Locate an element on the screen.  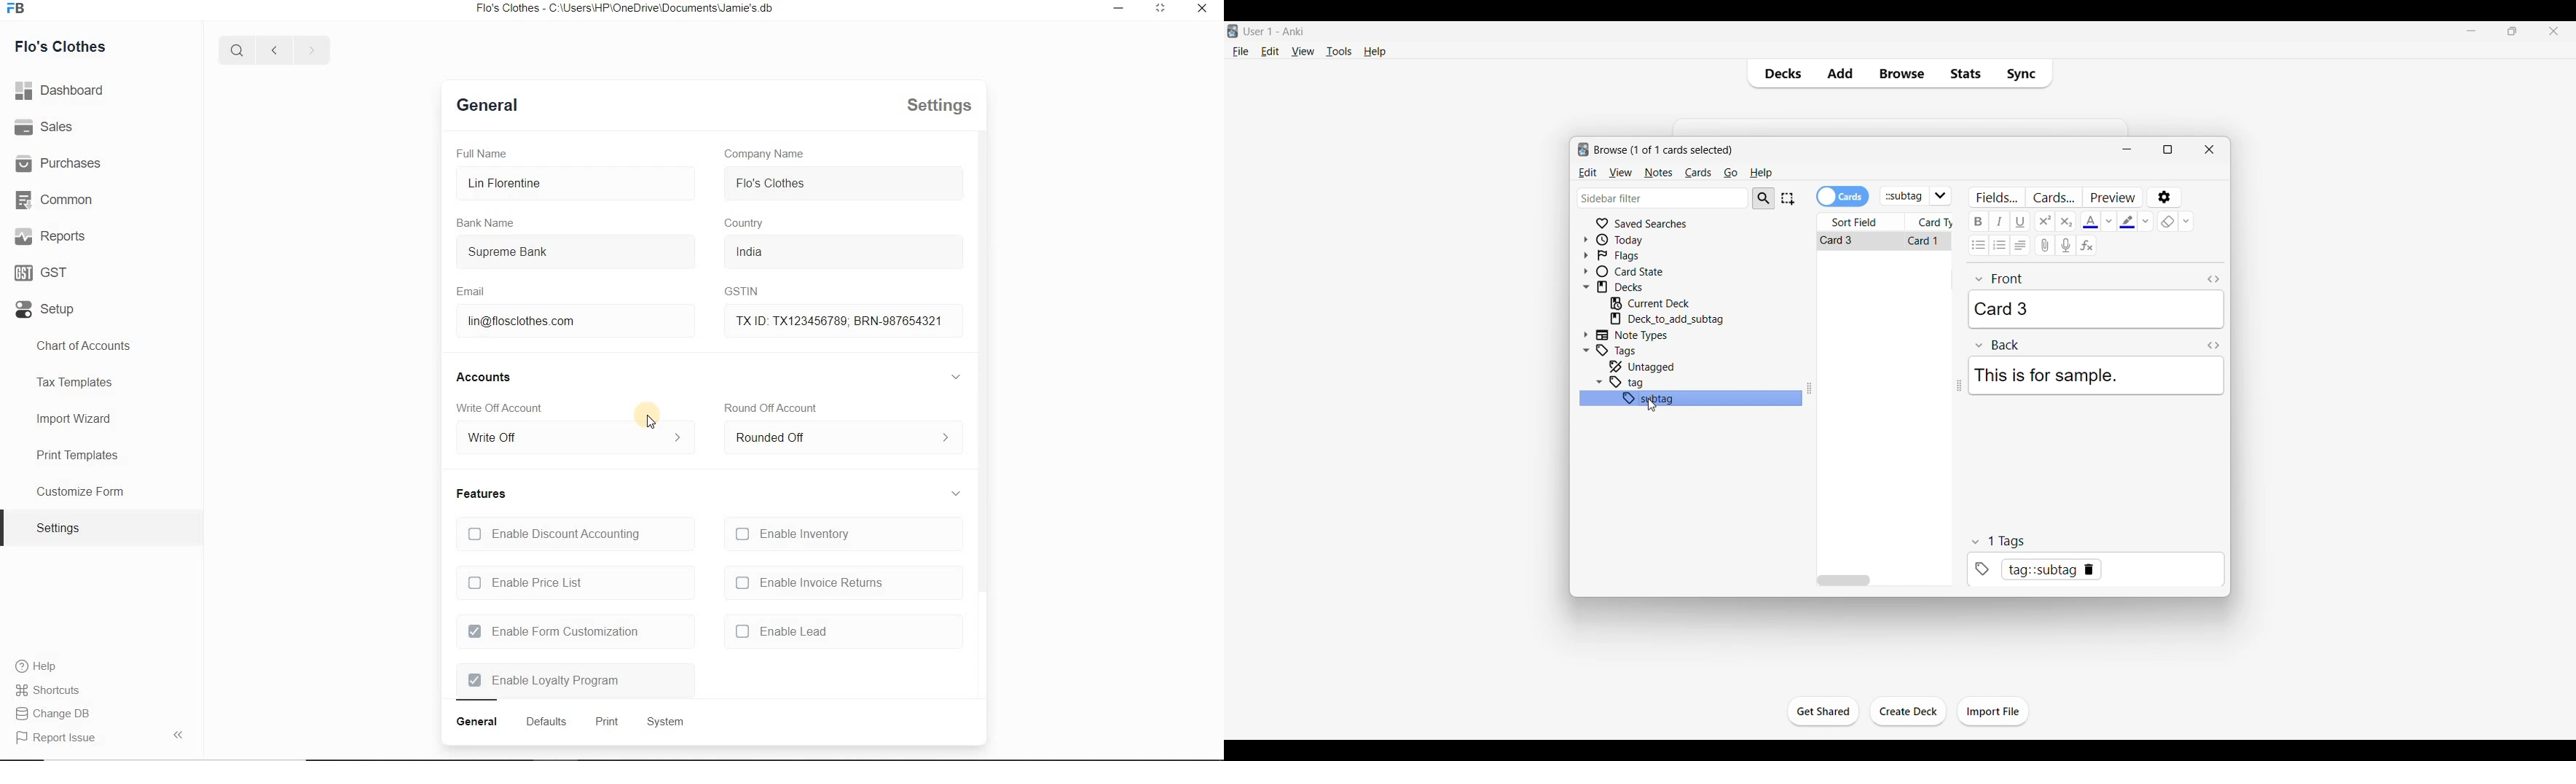
Click to collapse Decks is located at coordinates (1586, 287).